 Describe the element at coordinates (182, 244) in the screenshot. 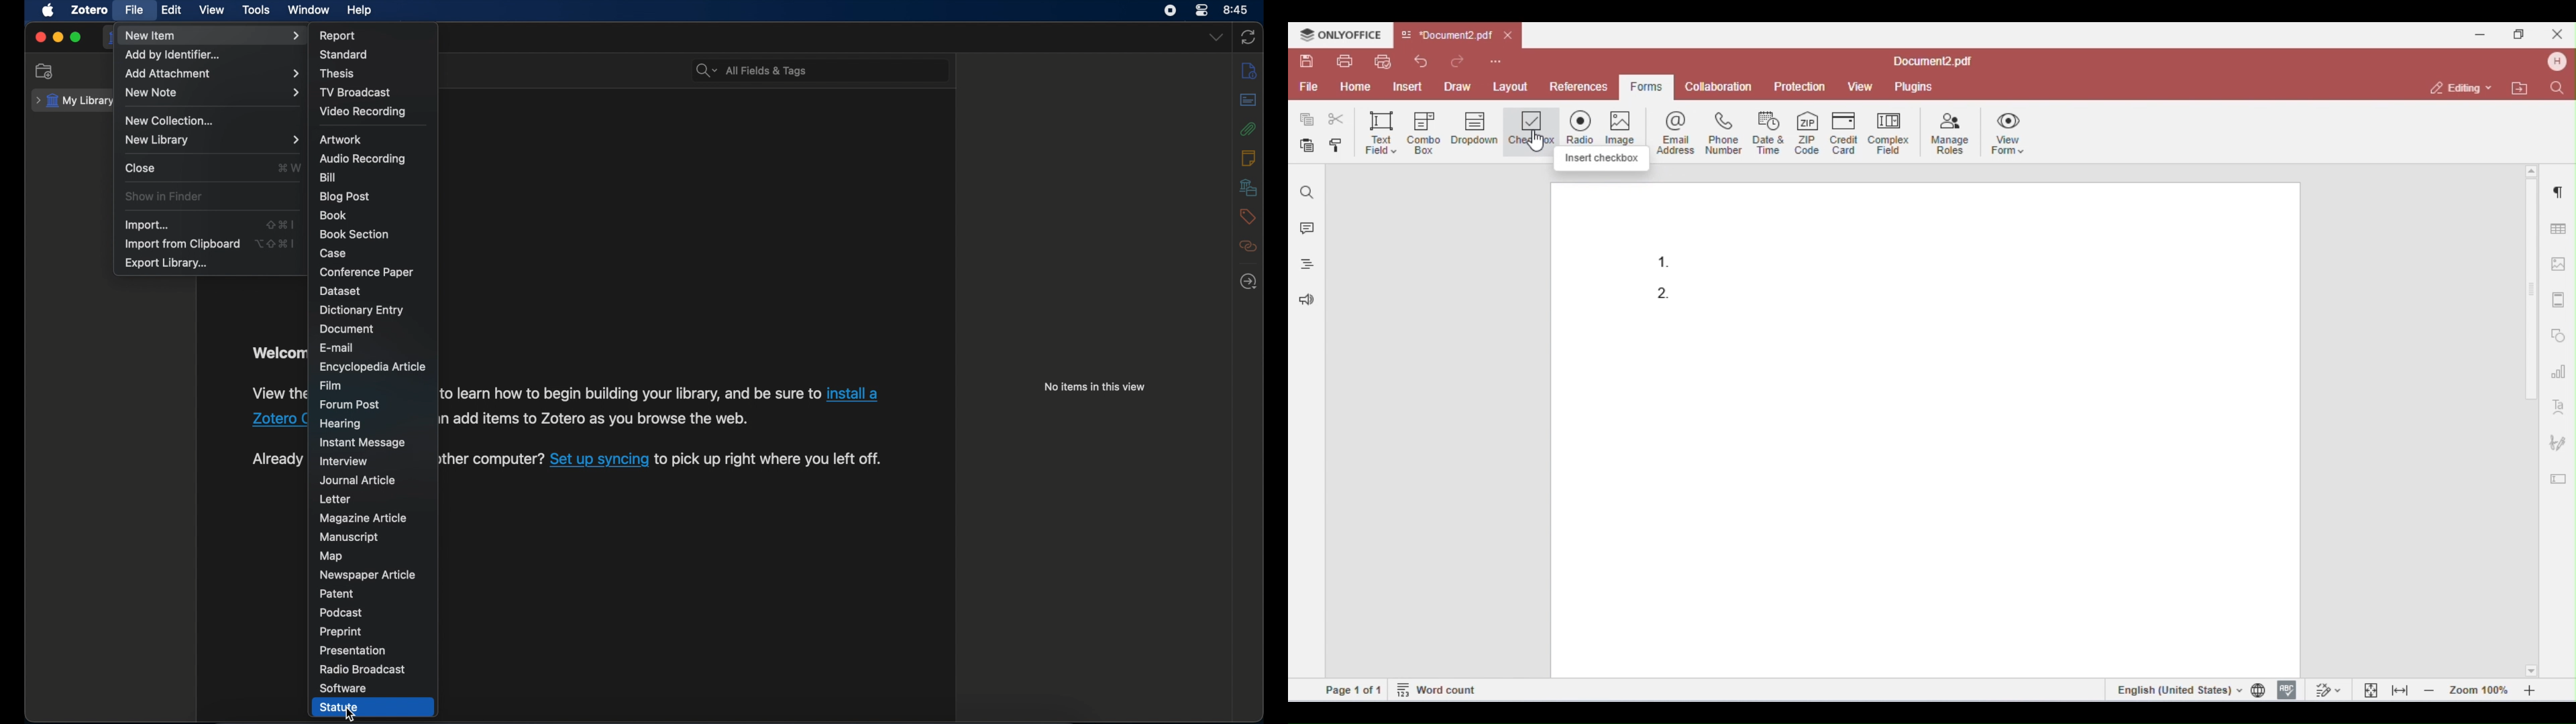

I see `import from clipboard` at that location.